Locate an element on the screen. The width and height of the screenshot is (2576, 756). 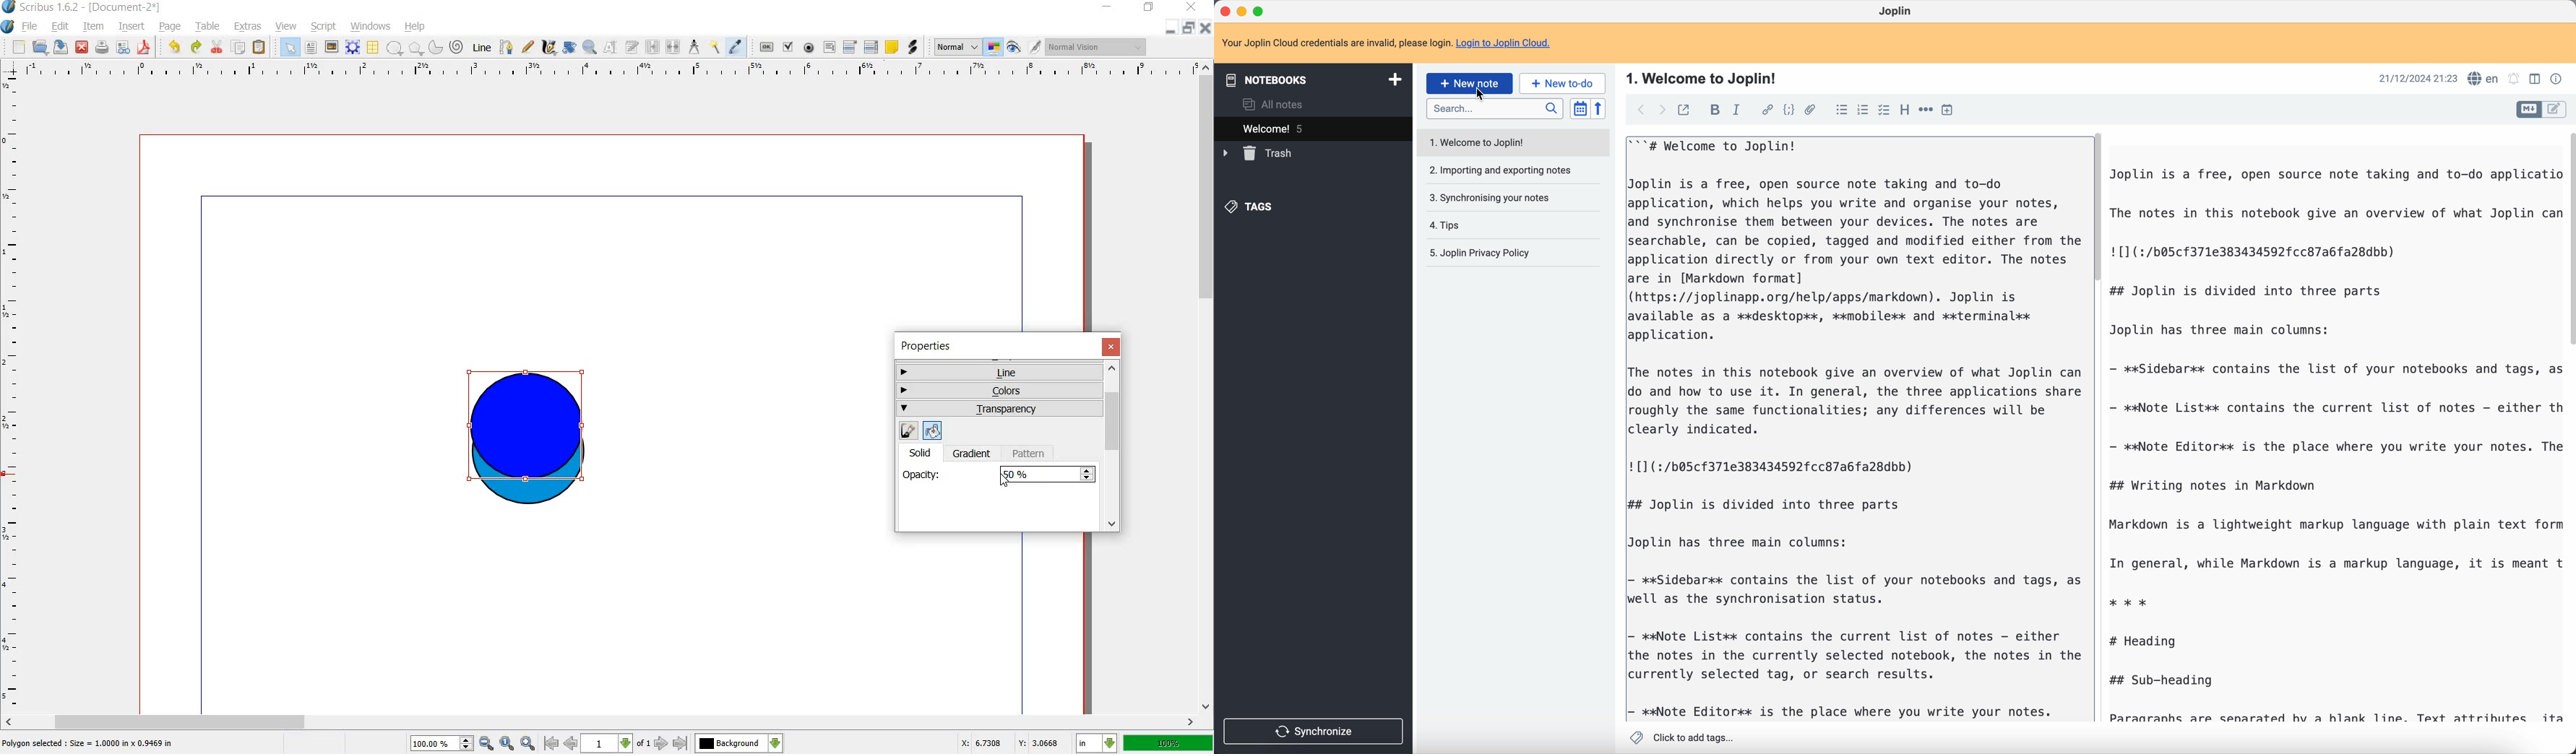
in is located at coordinates (1095, 743).